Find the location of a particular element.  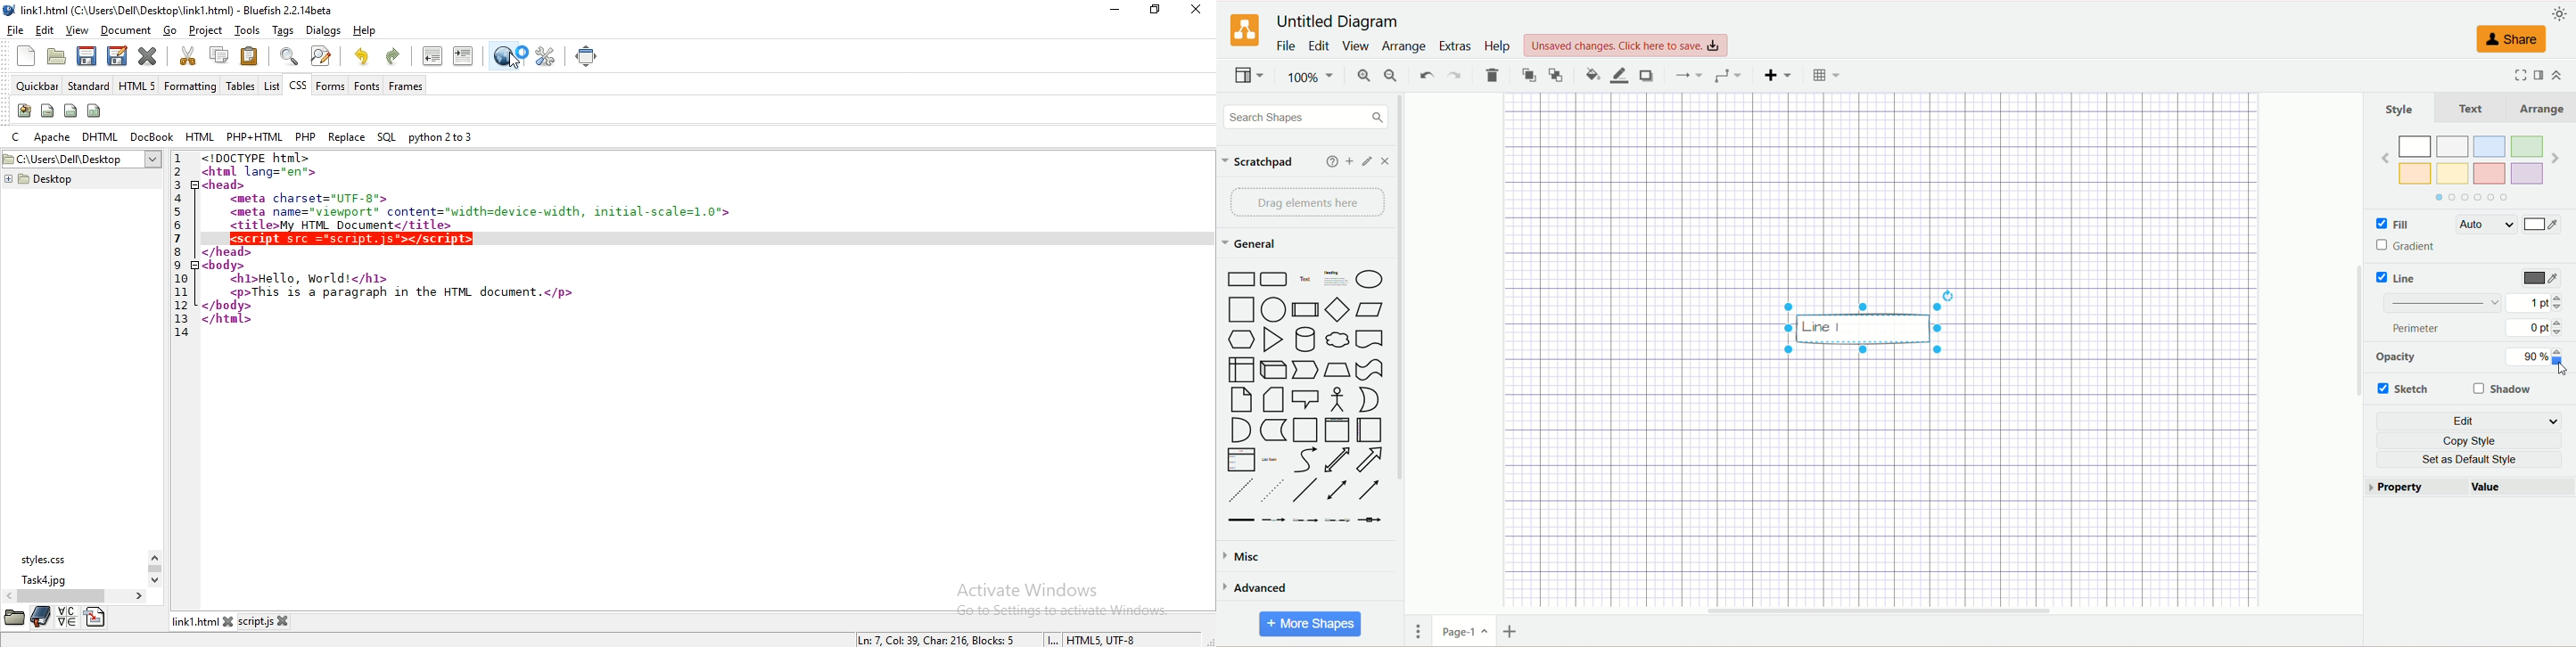

perimeter is located at coordinates (2421, 328).